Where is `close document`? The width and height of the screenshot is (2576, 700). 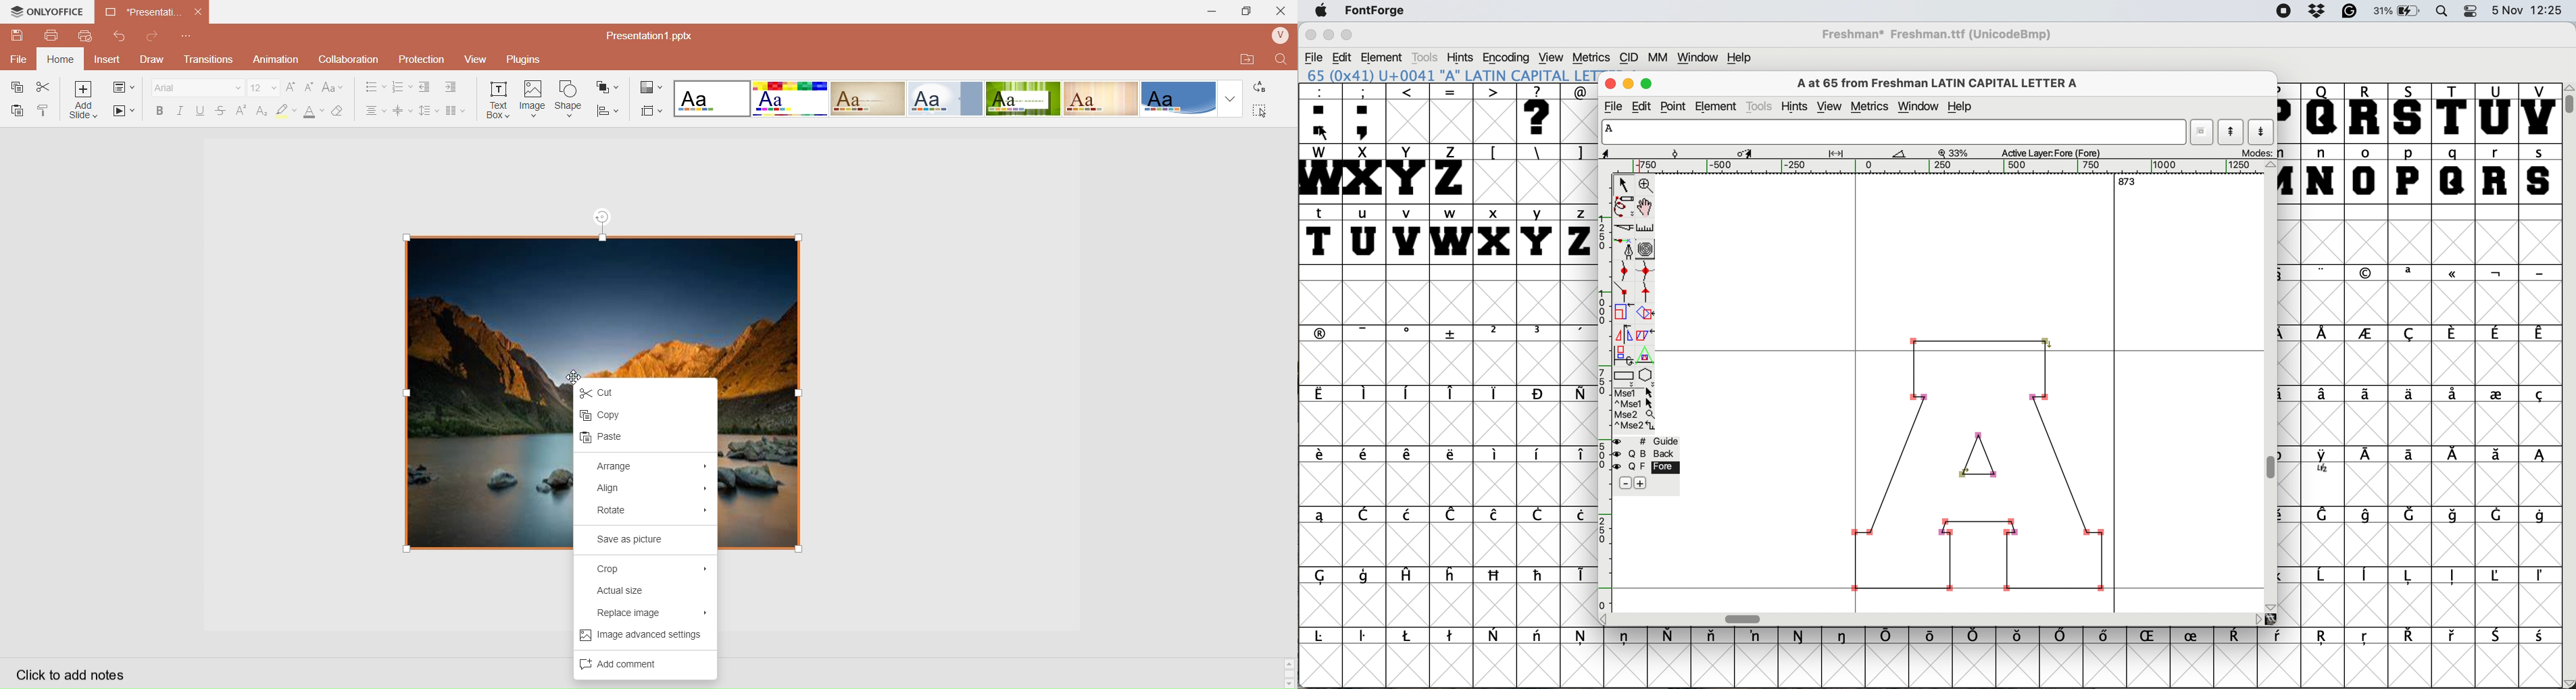 close document is located at coordinates (201, 13).